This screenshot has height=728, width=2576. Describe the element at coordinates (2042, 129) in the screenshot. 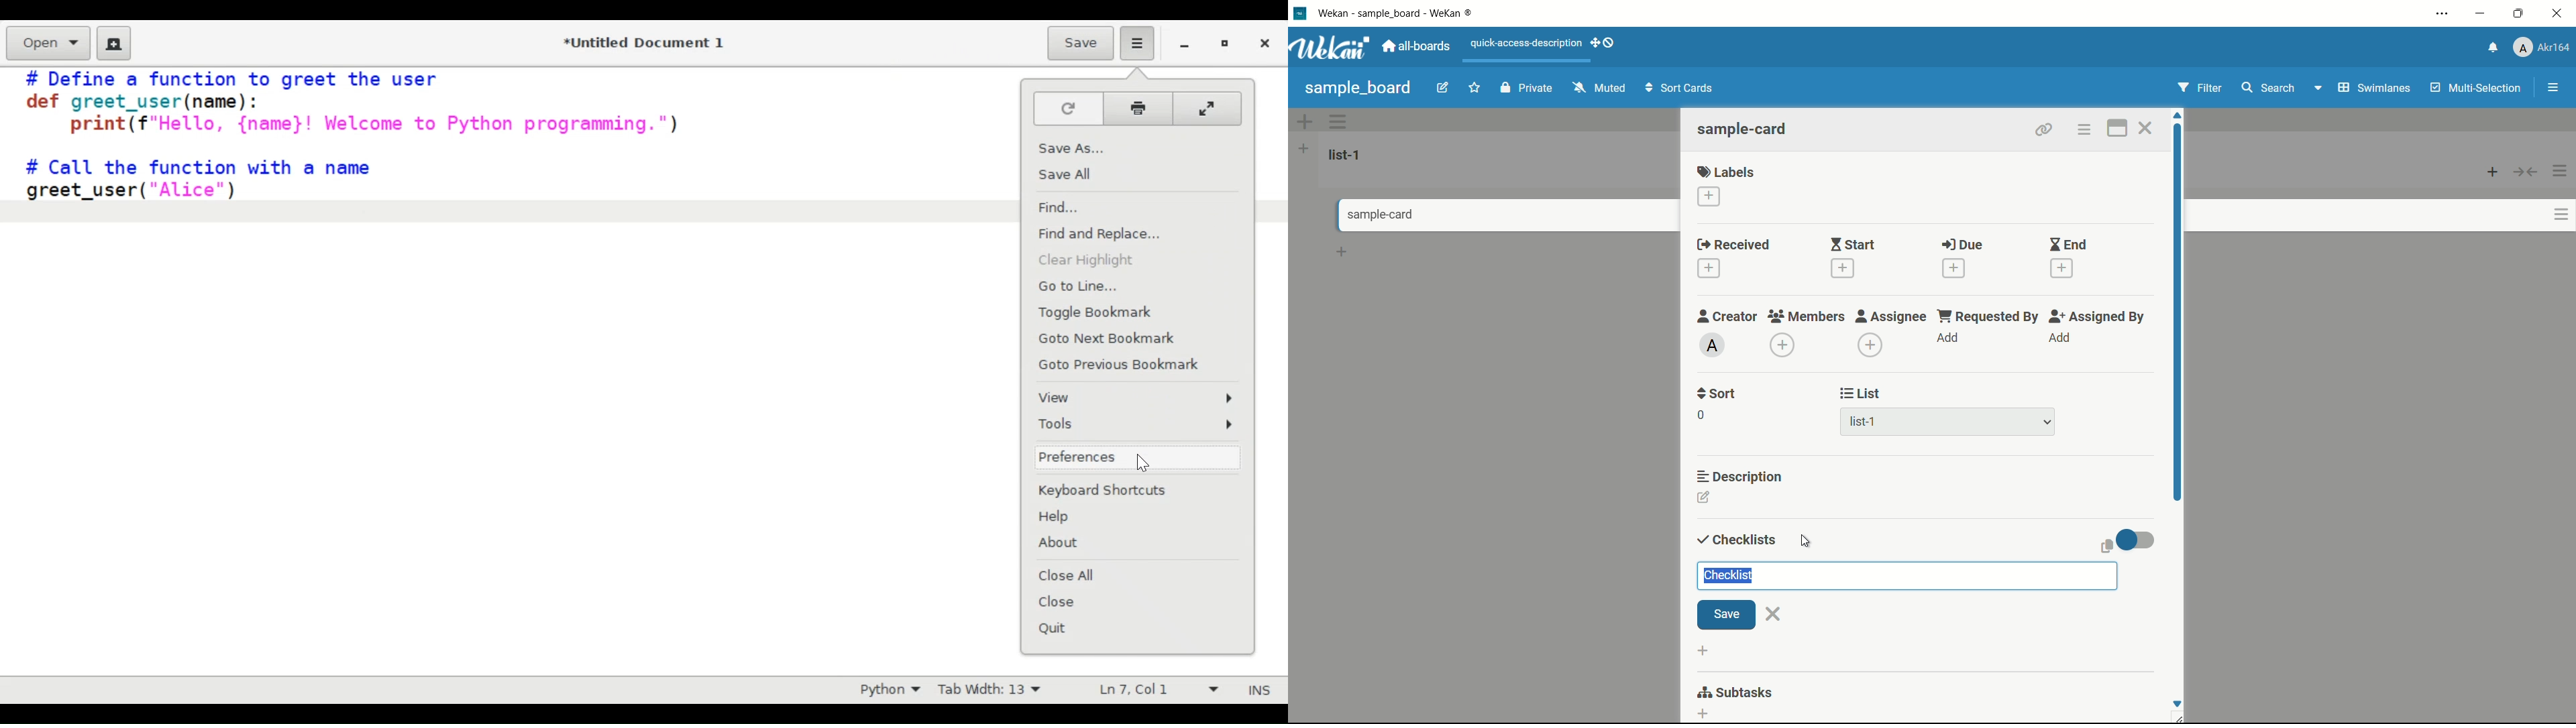

I see `copy link to clipboard` at that location.